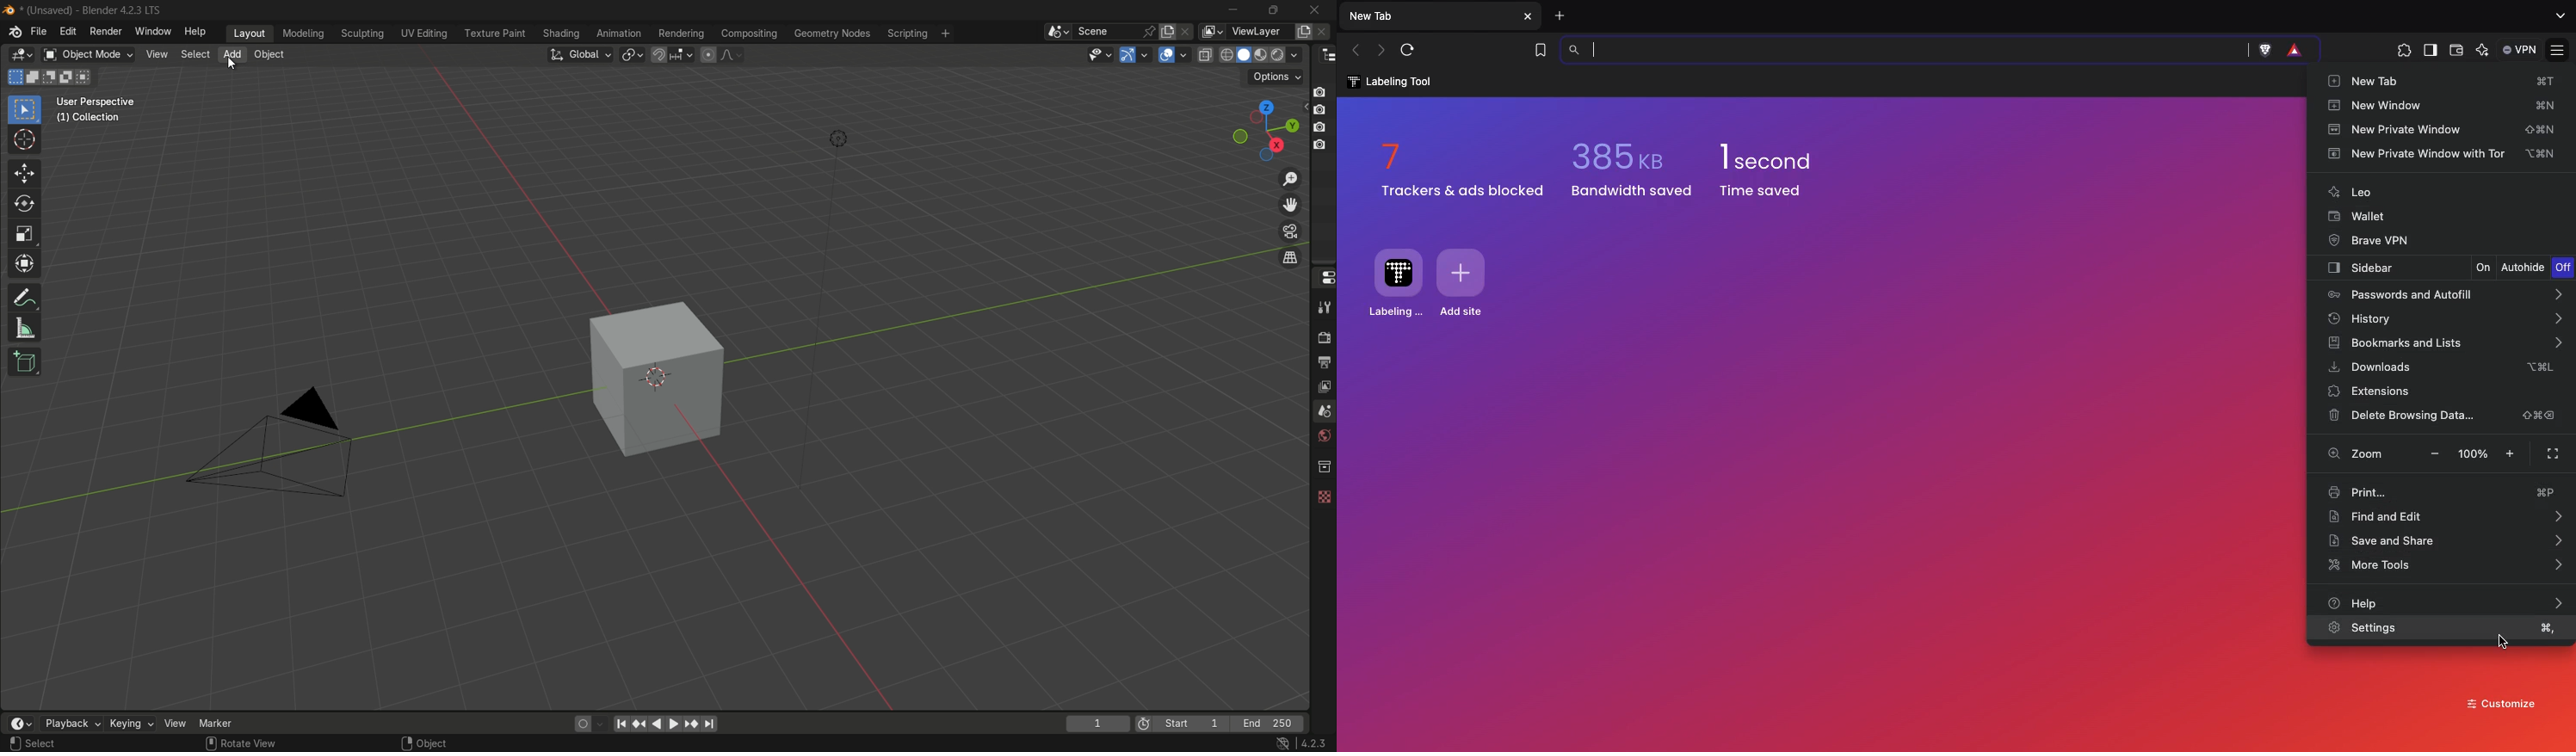 This screenshot has width=2576, height=756. Describe the element at coordinates (1291, 205) in the screenshot. I see `move view layer` at that location.